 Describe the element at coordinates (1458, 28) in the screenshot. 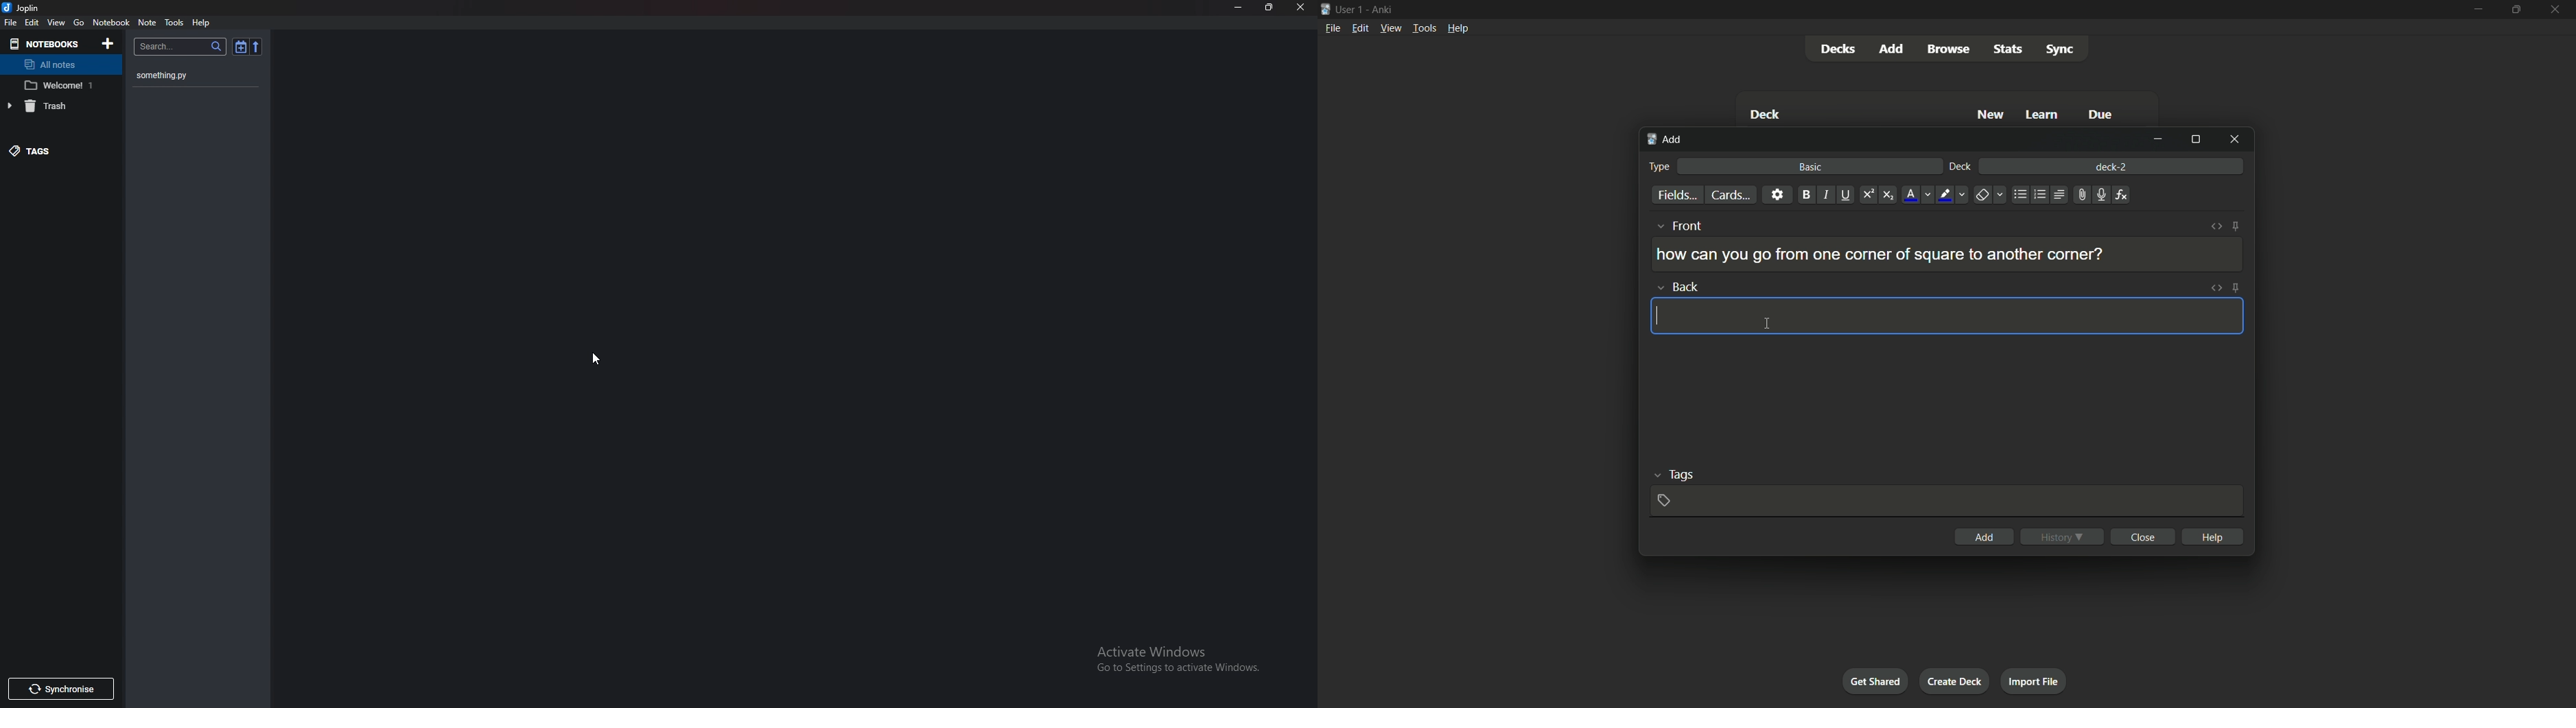

I see `help menu` at that location.